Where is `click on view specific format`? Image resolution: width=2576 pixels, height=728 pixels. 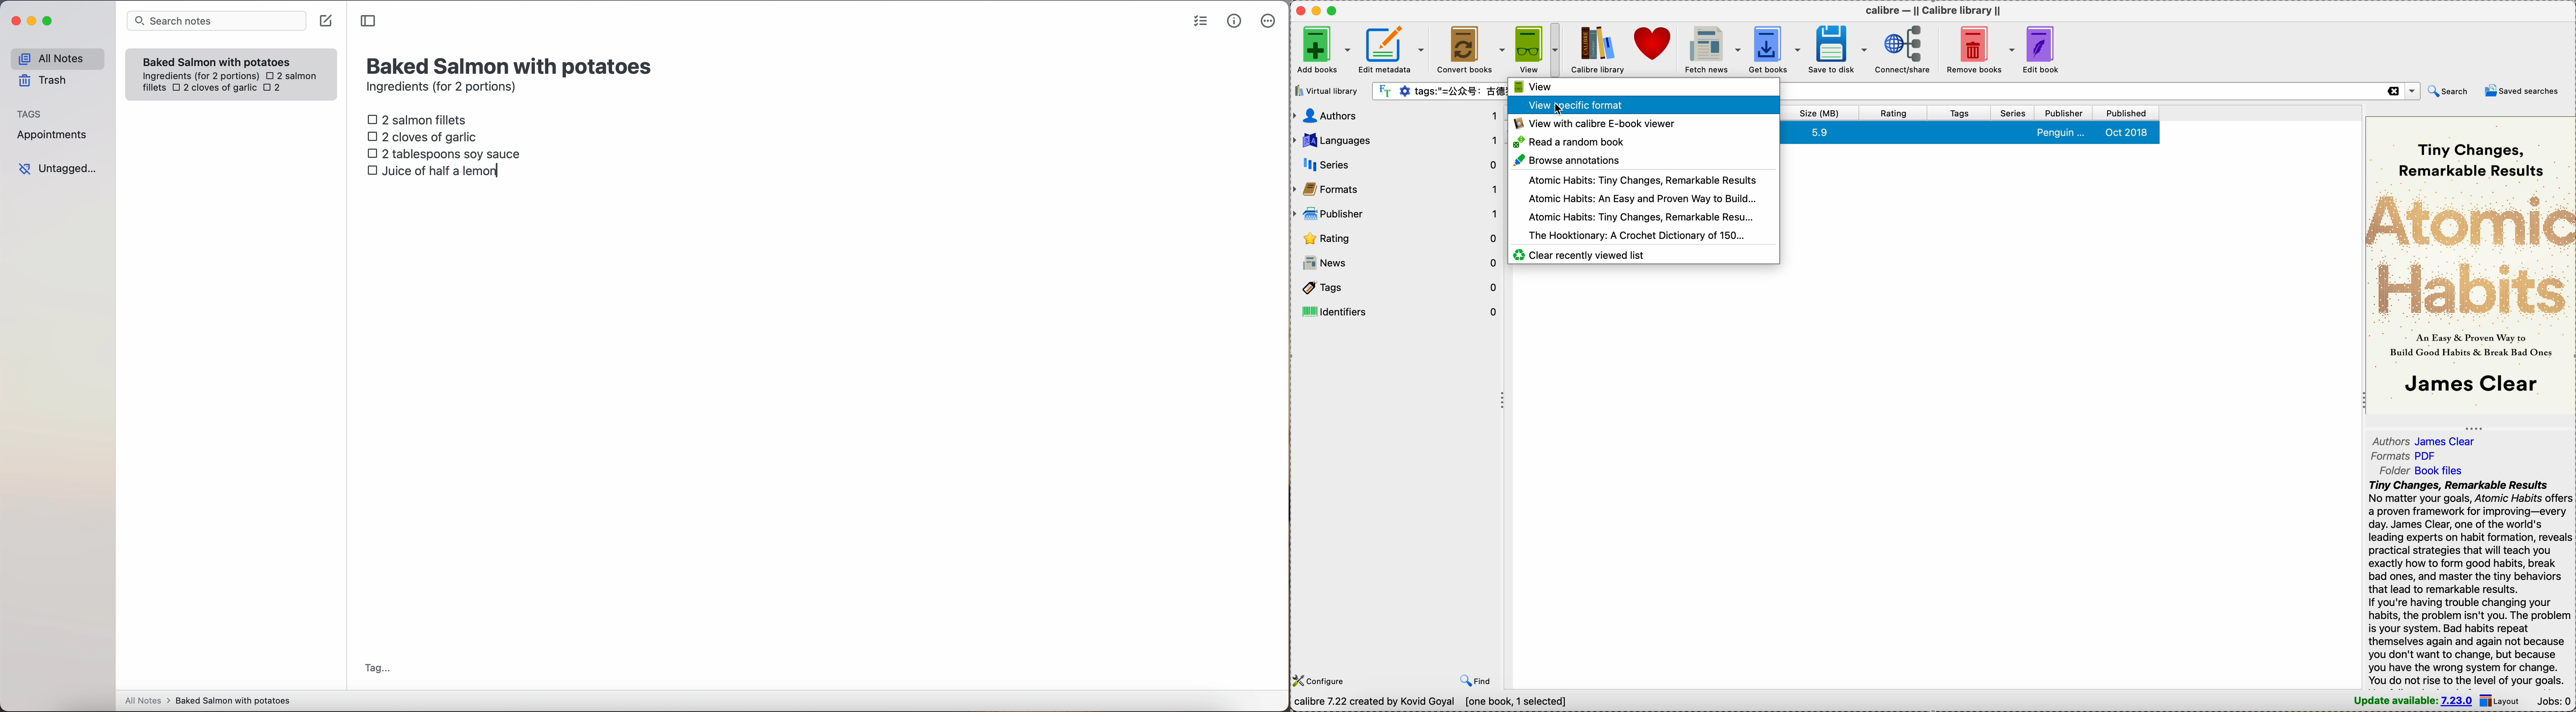 click on view specific format is located at coordinates (1530, 105).